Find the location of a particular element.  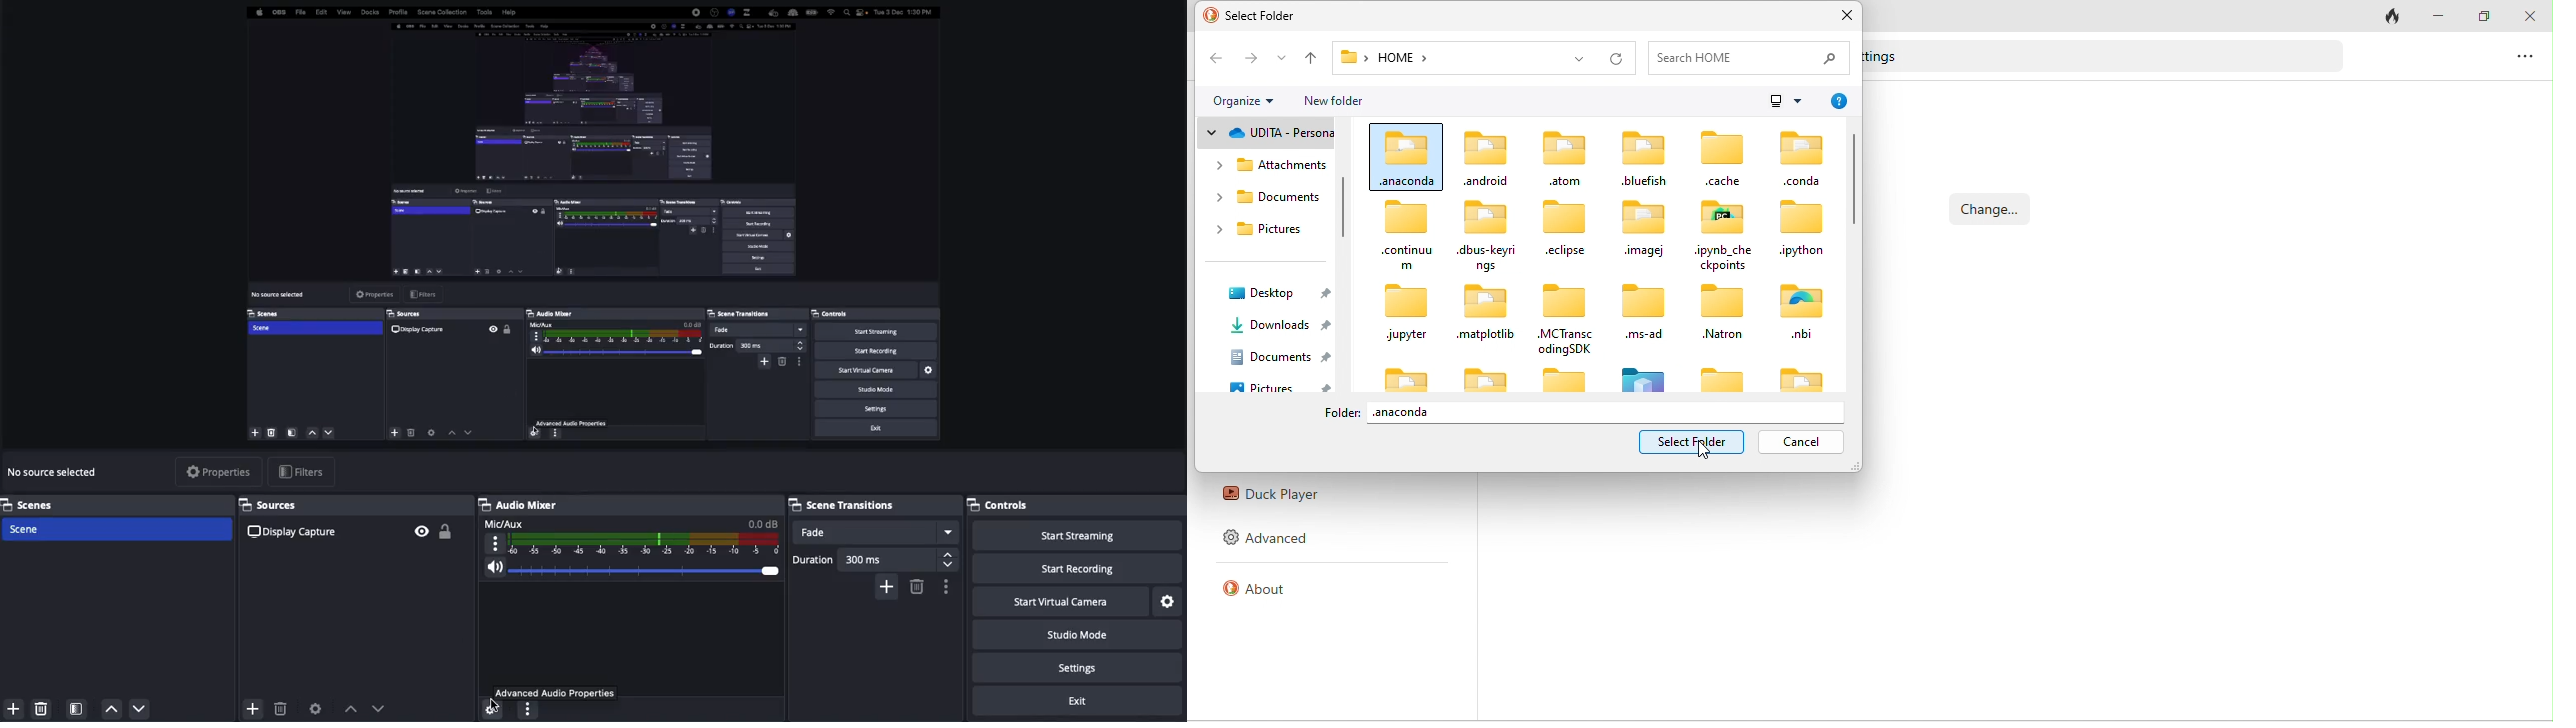

Duration is located at coordinates (875, 560).